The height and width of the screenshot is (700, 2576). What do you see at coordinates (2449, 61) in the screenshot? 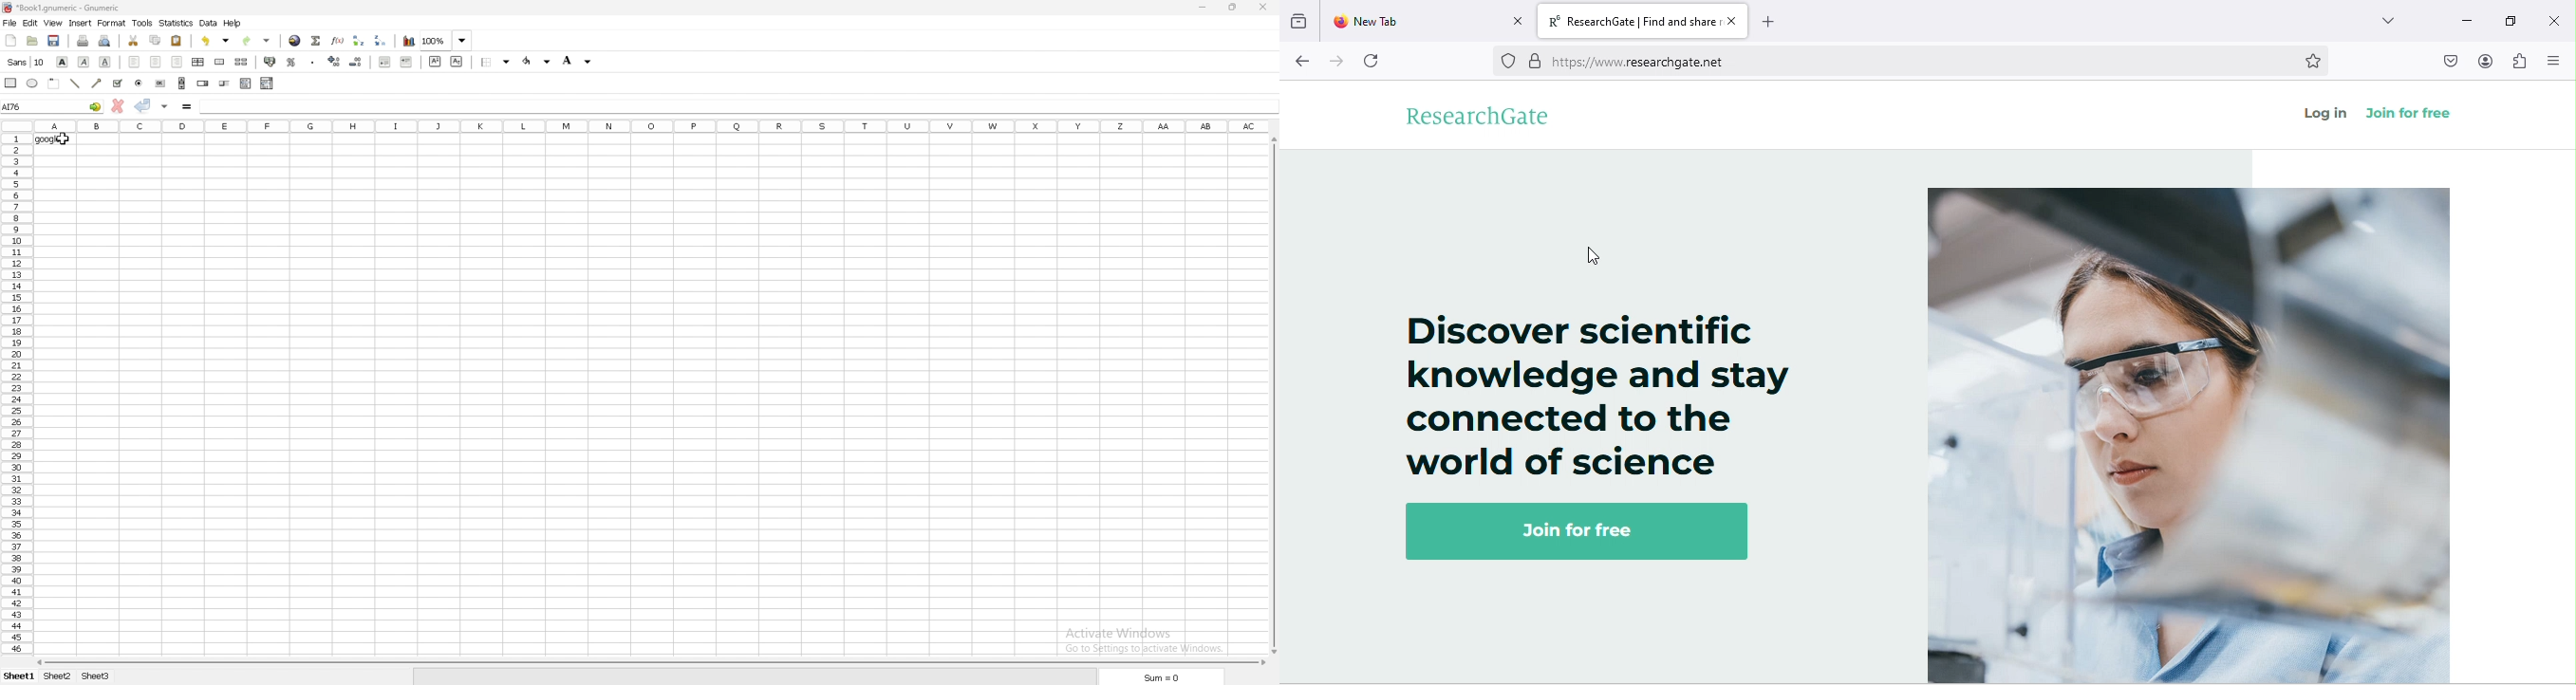
I see `pocket` at bounding box center [2449, 61].